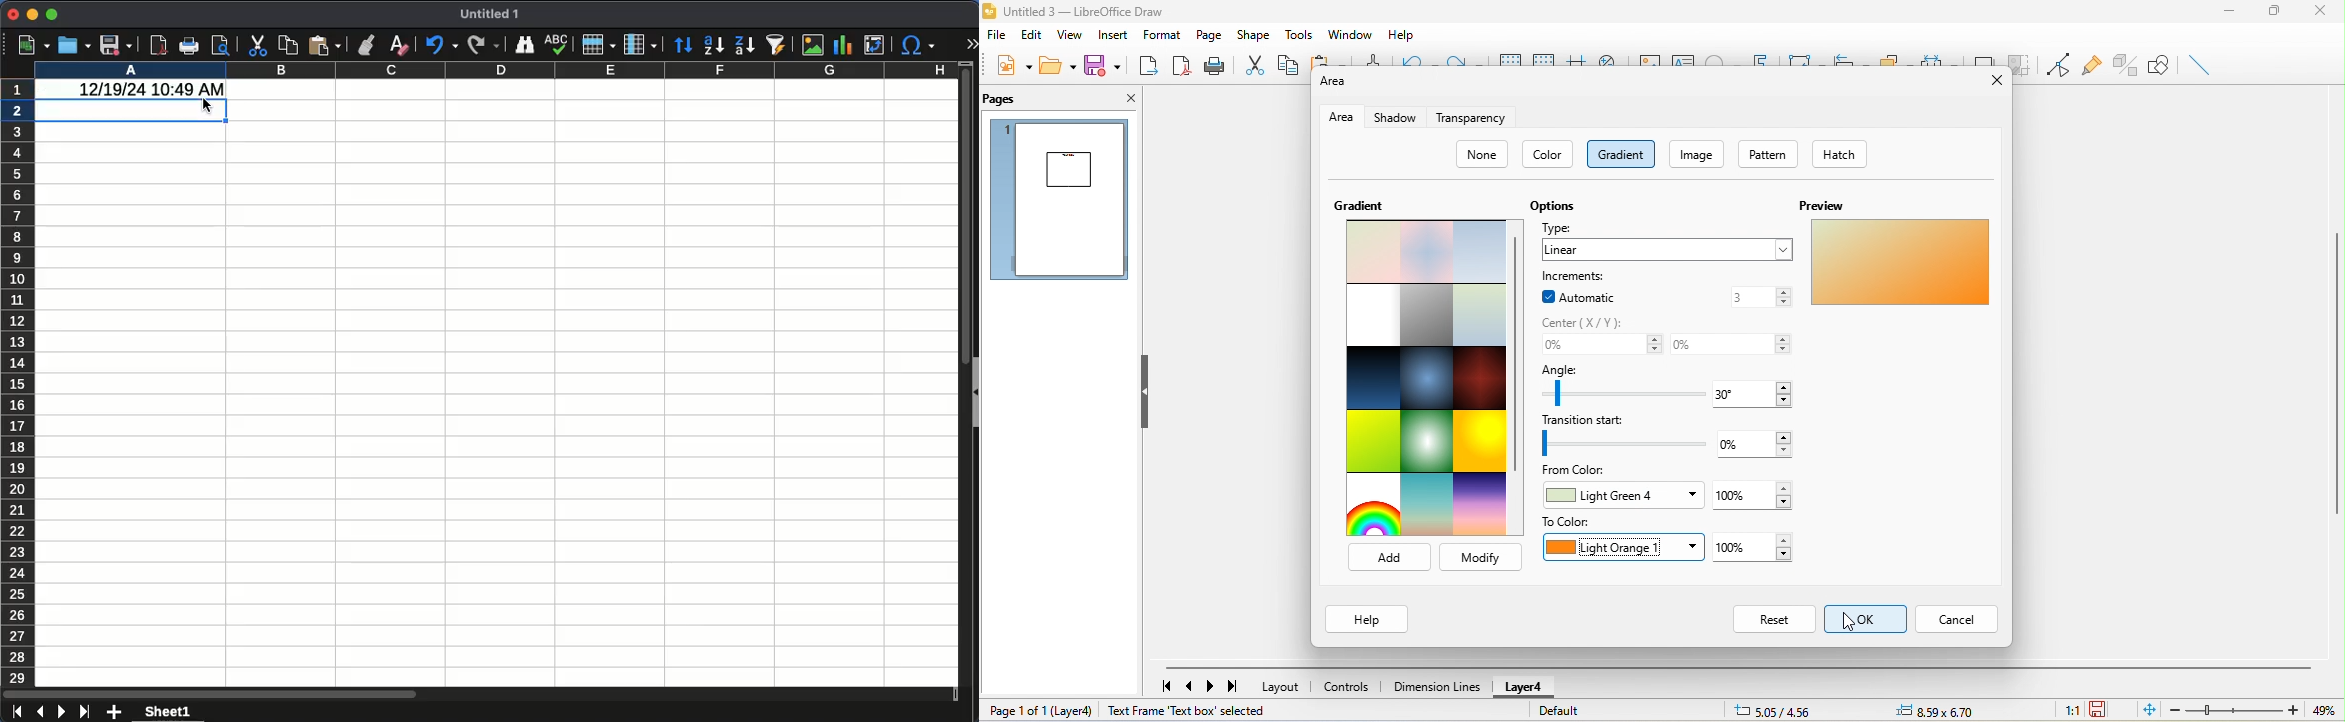 Image resolution: width=2352 pixels, height=728 pixels. Describe the element at coordinates (1032, 35) in the screenshot. I see `edit` at that location.